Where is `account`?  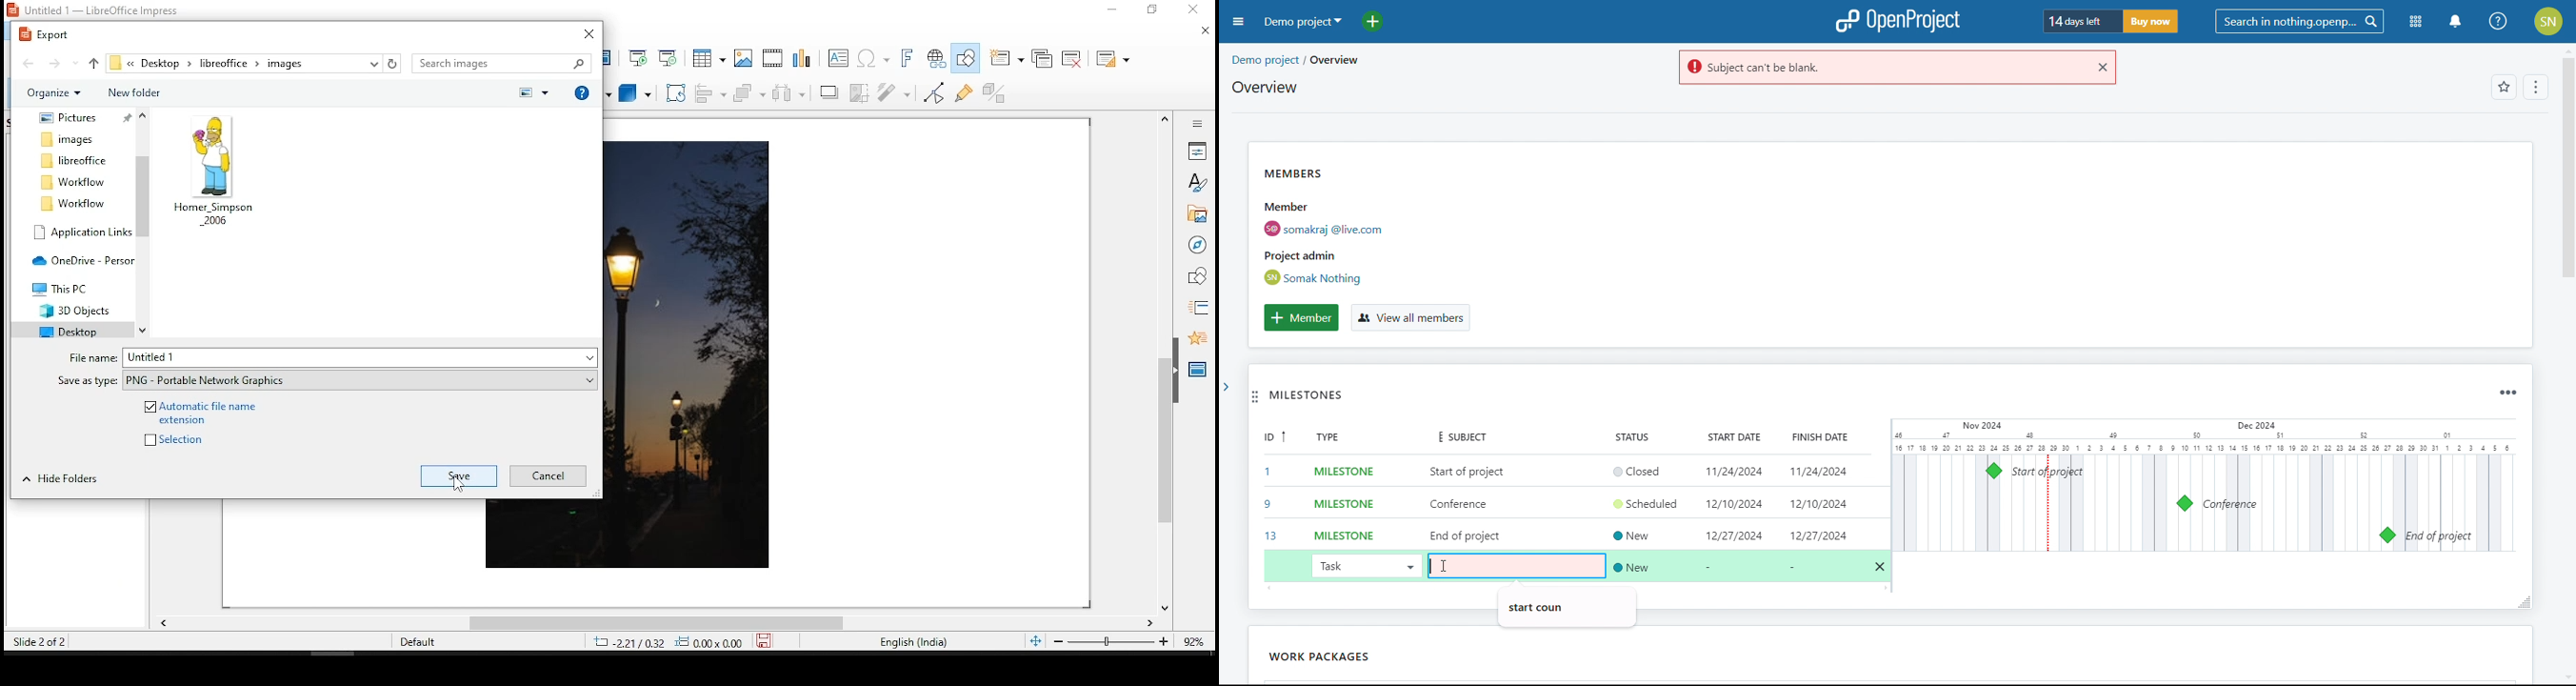
account is located at coordinates (2549, 21).